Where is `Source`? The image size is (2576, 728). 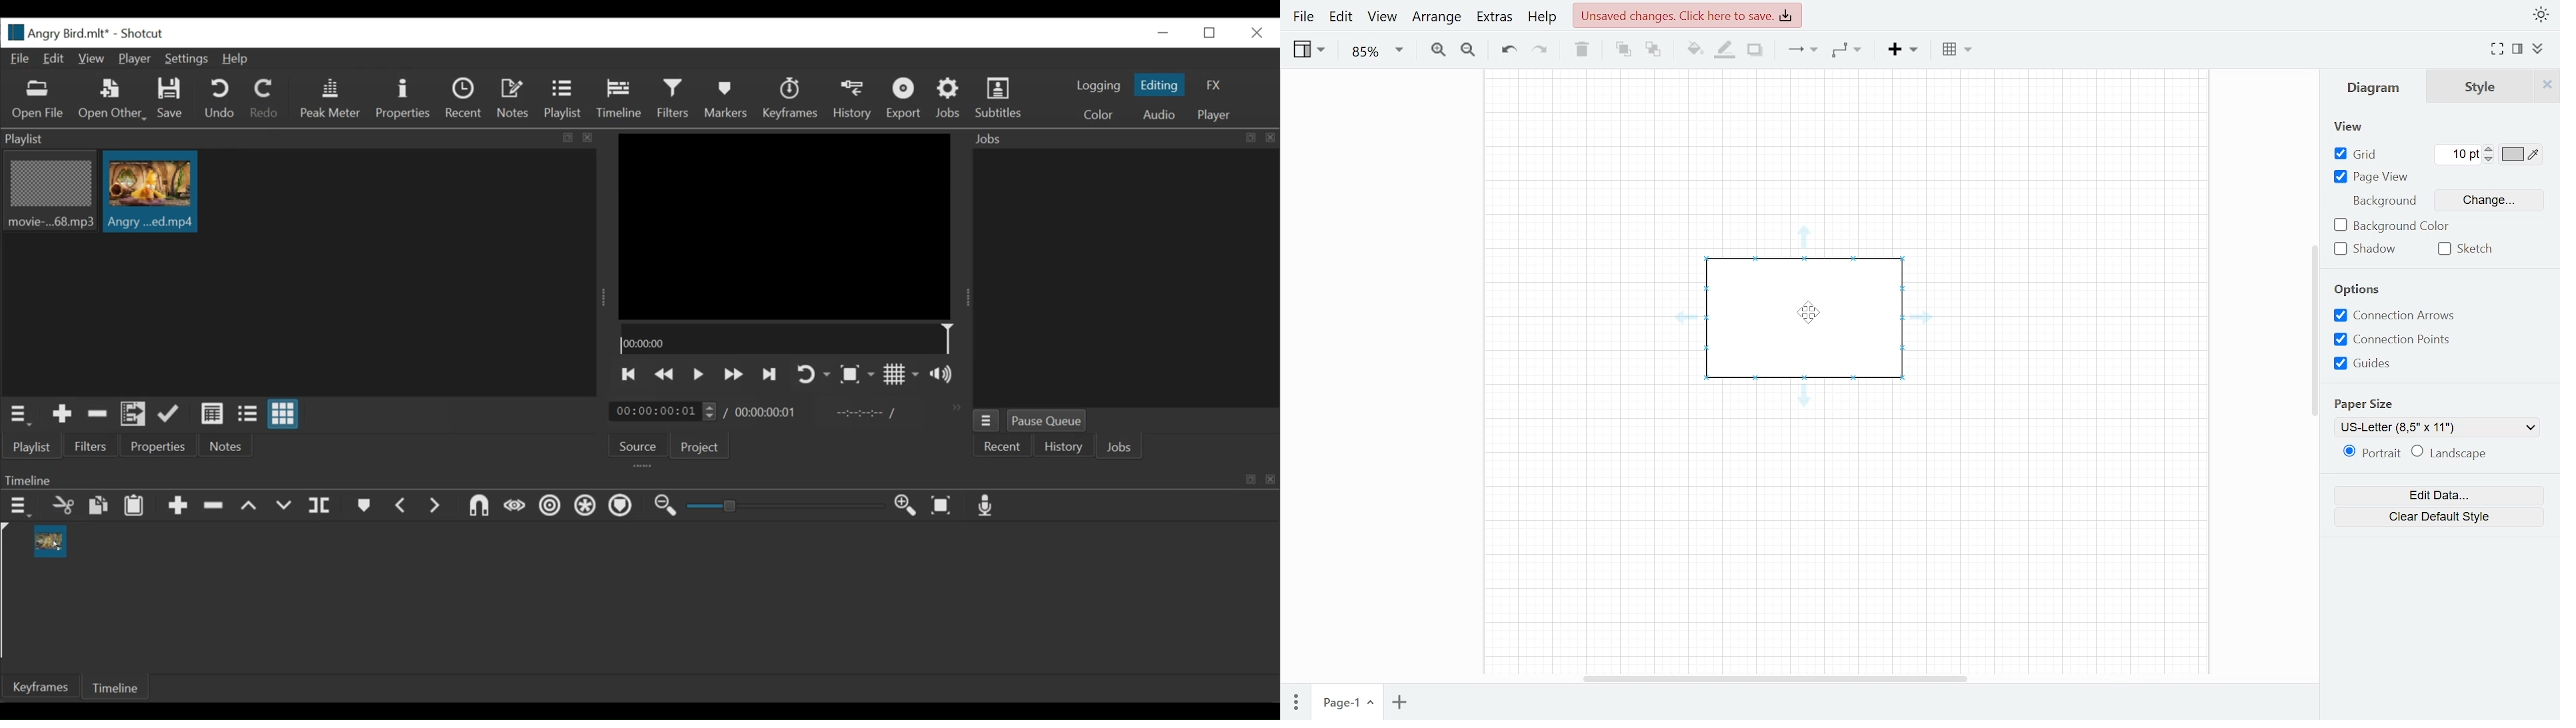 Source is located at coordinates (639, 444).